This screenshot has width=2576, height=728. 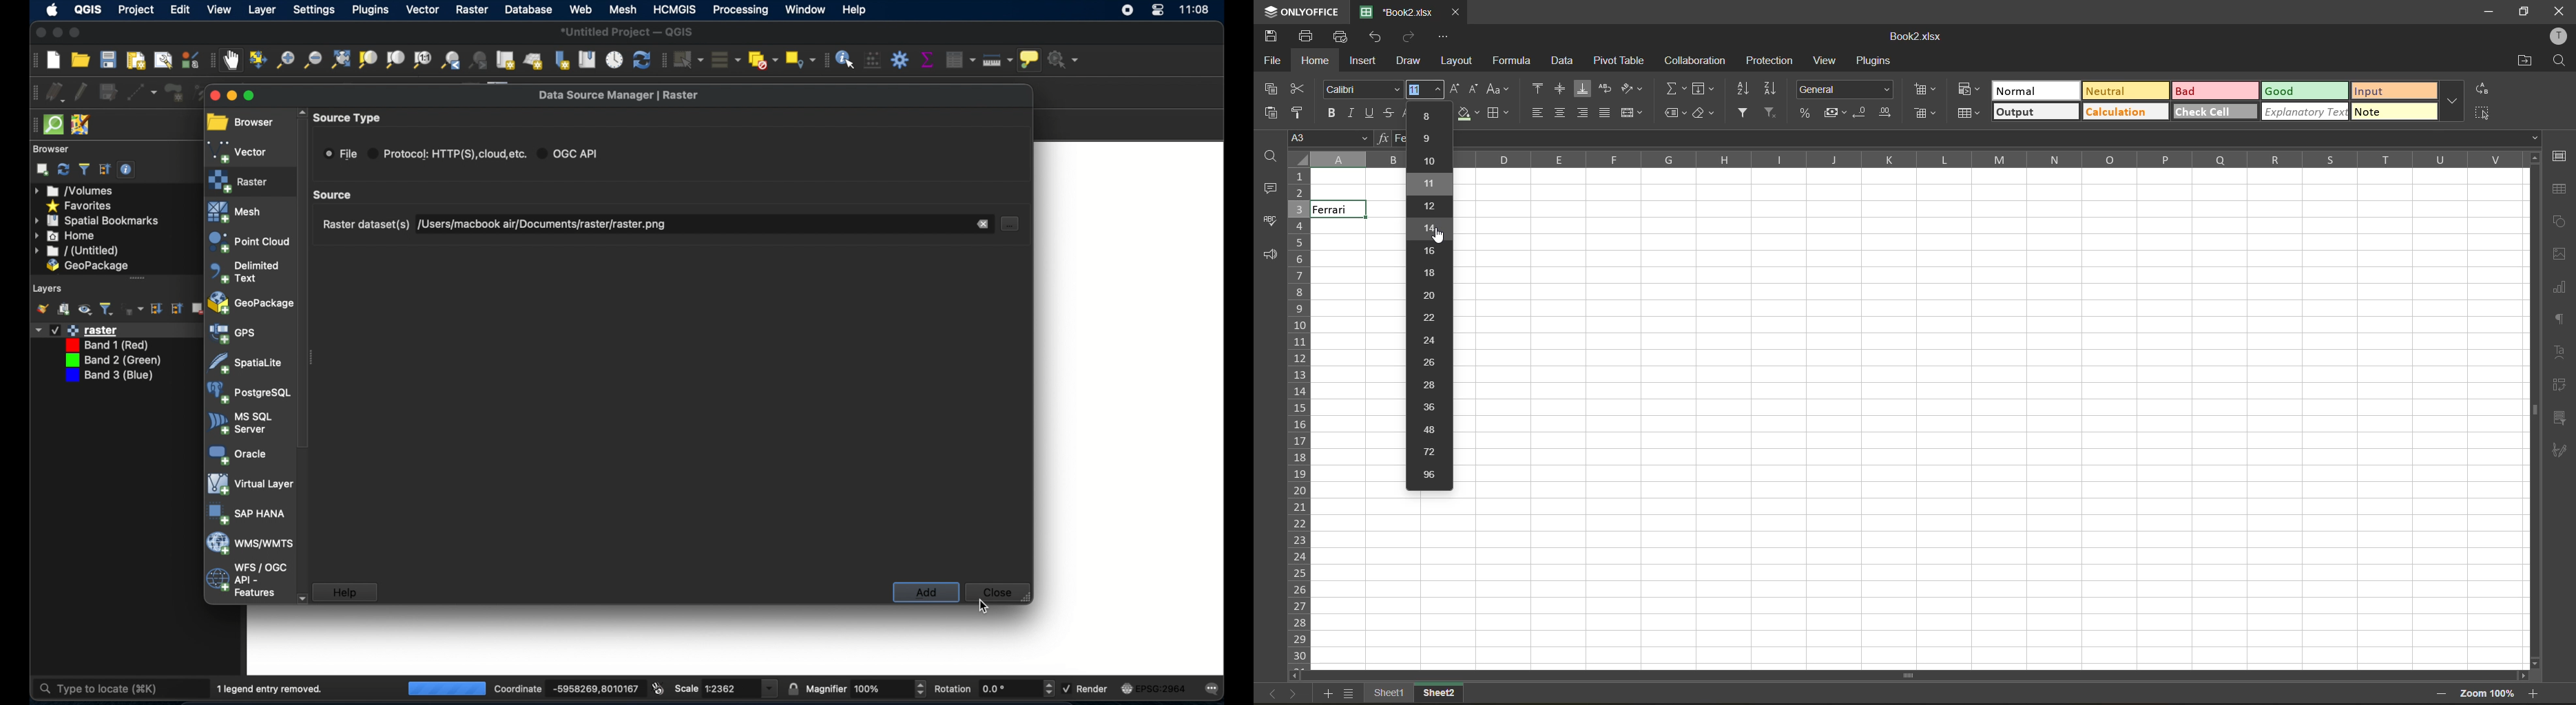 I want to click on insert cells, so click(x=1923, y=89).